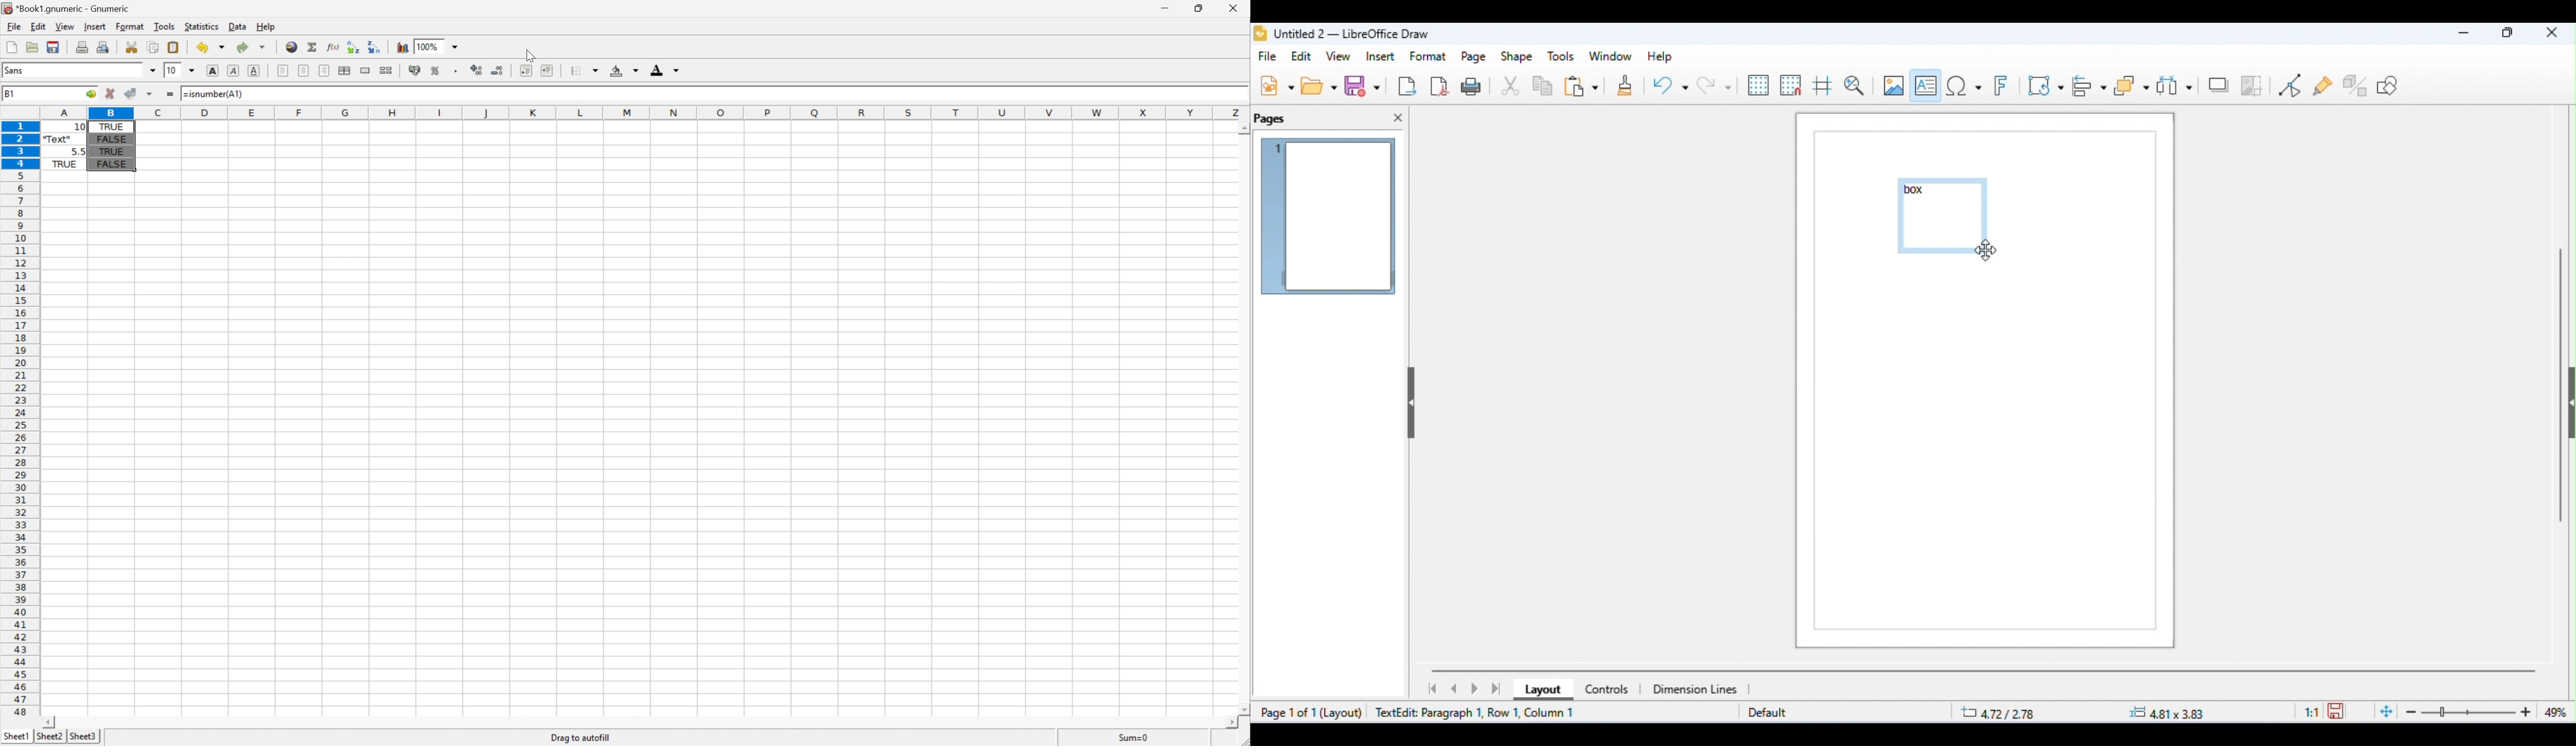  Describe the element at coordinates (2004, 86) in the screenshot. I see `insert fontwork text` at that location.